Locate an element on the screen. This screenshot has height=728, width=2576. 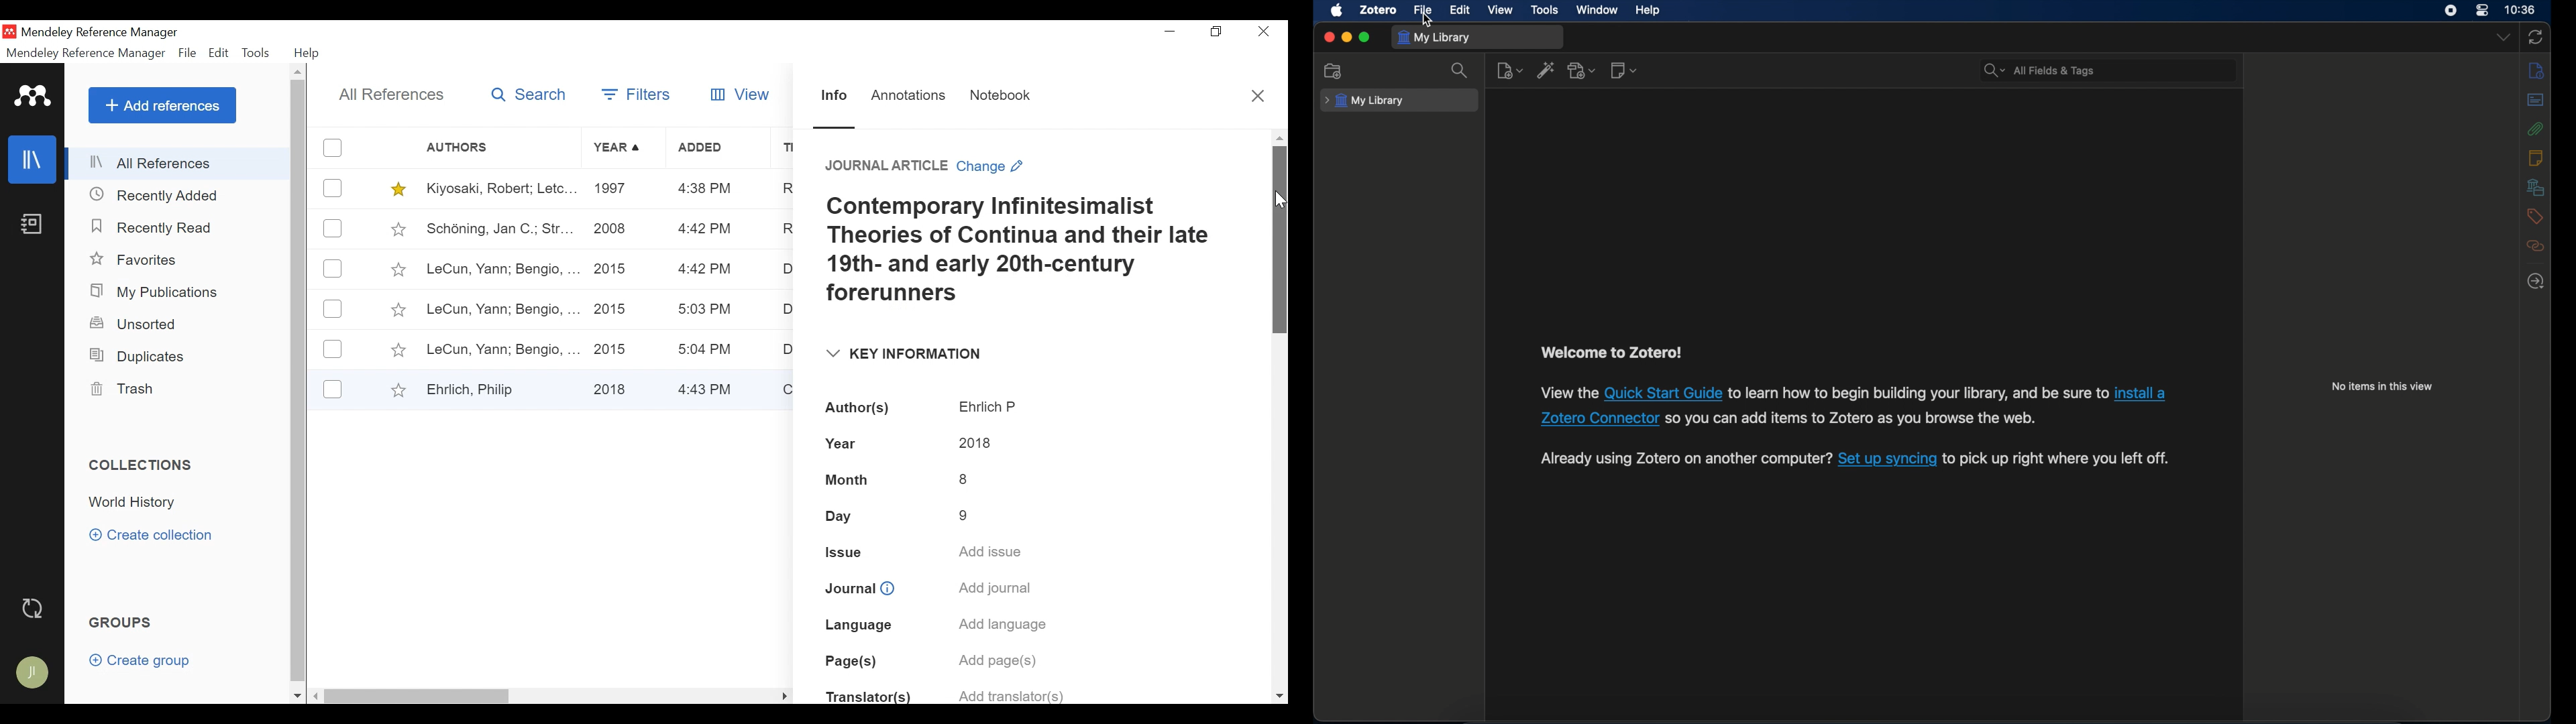
Author(s) is located at coordinates (860, 409).